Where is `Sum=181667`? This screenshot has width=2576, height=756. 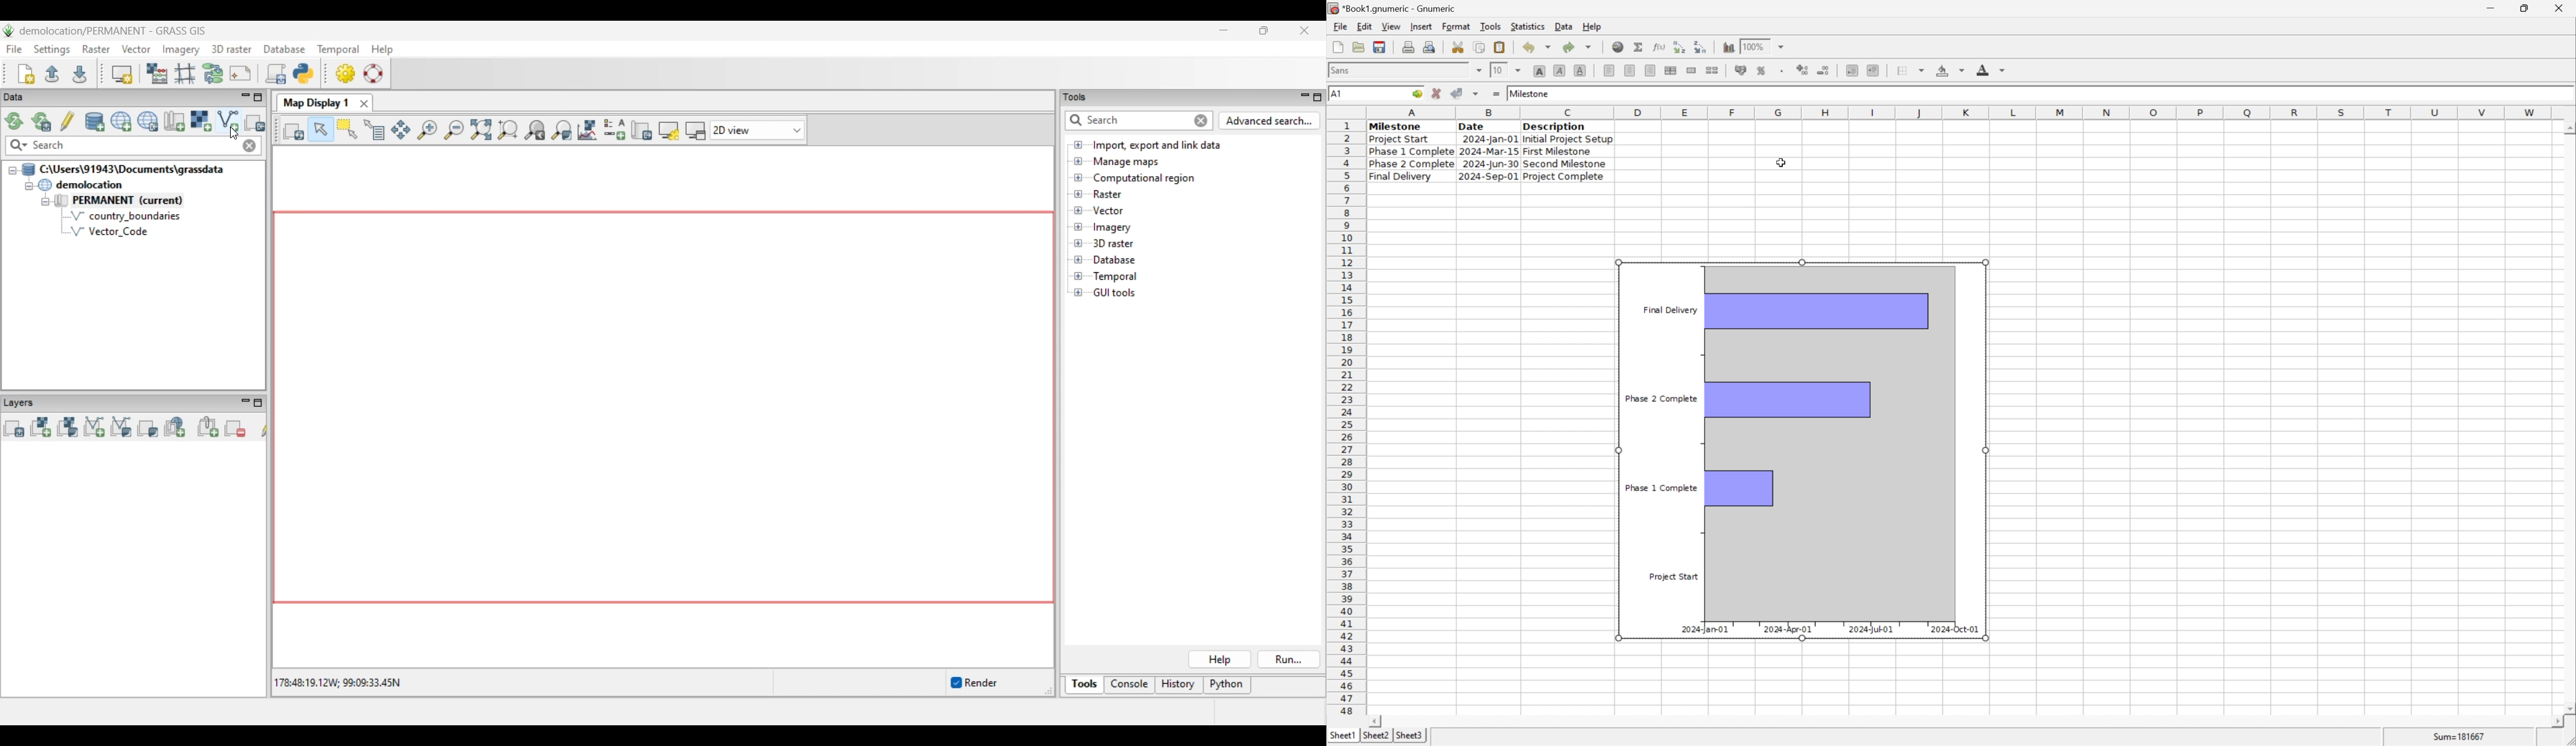 Sum=181667 is located at coordinates (2461, 735).